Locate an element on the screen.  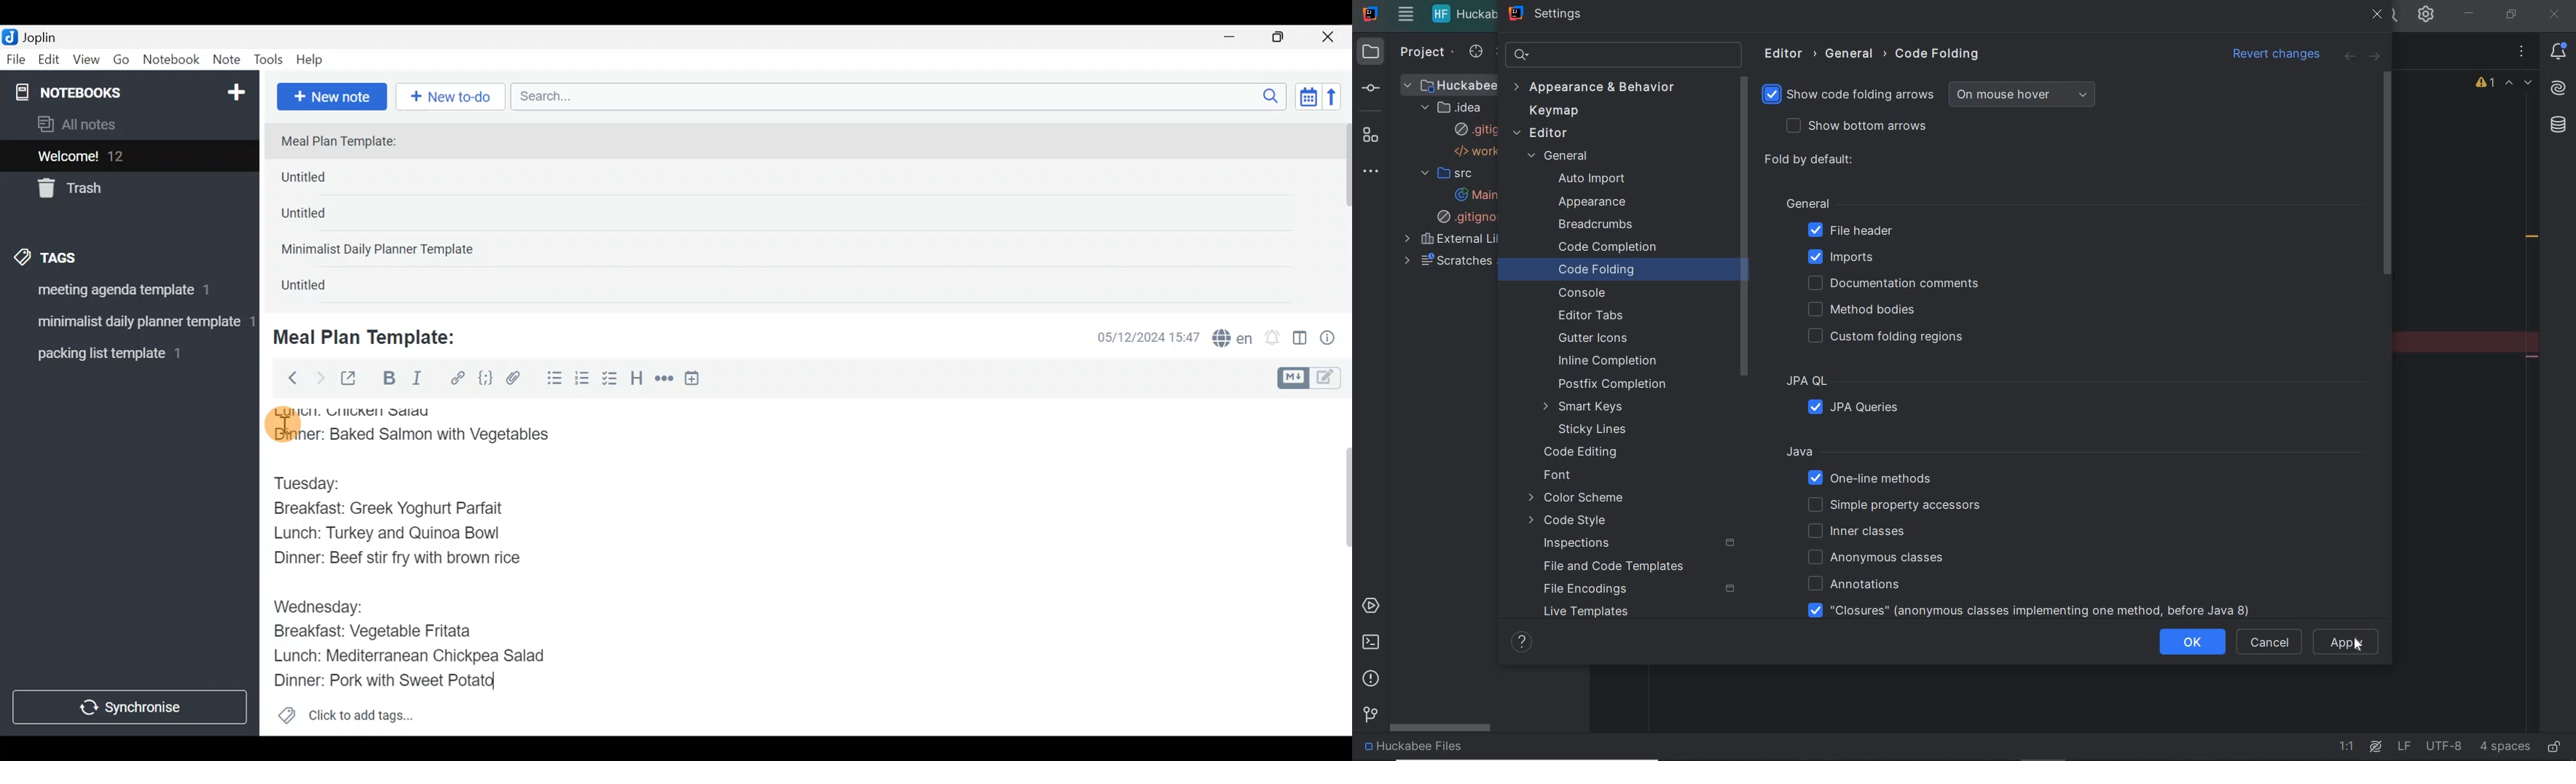
Untitled is located at coordinates (320, 288).